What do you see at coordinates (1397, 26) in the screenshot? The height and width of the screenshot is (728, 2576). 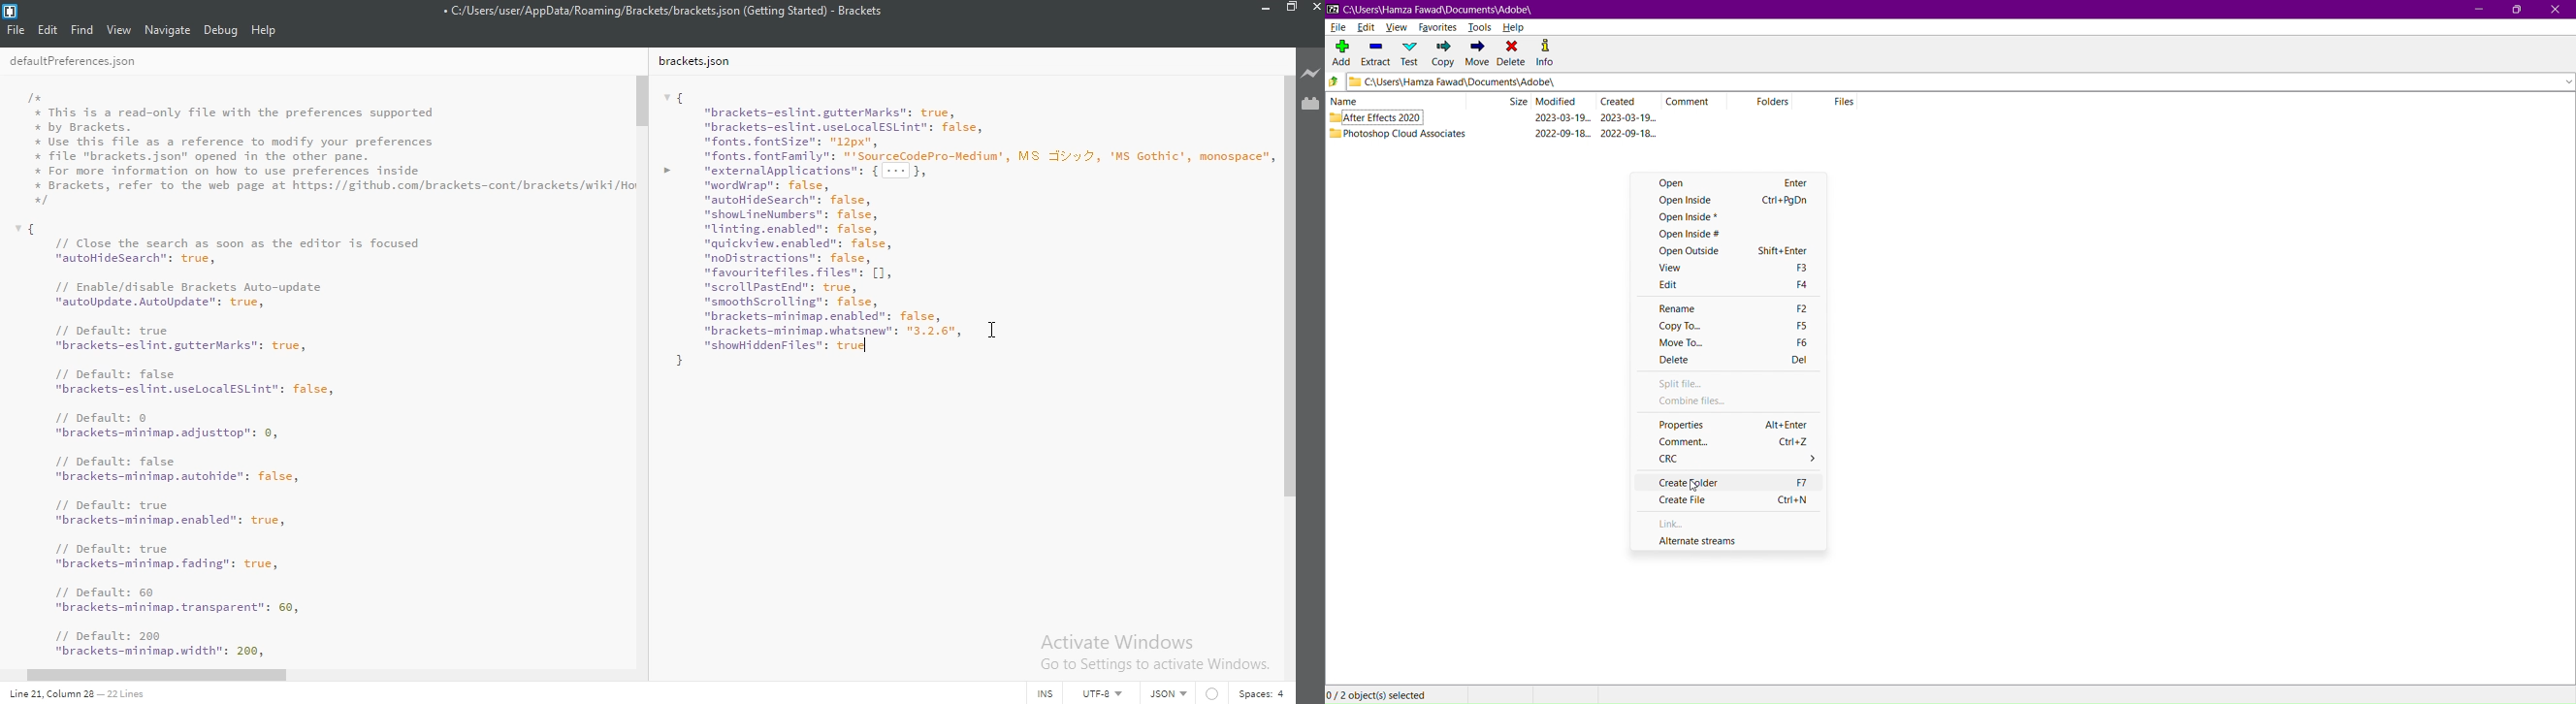 I see `View` at bounding box center [1397, 26].